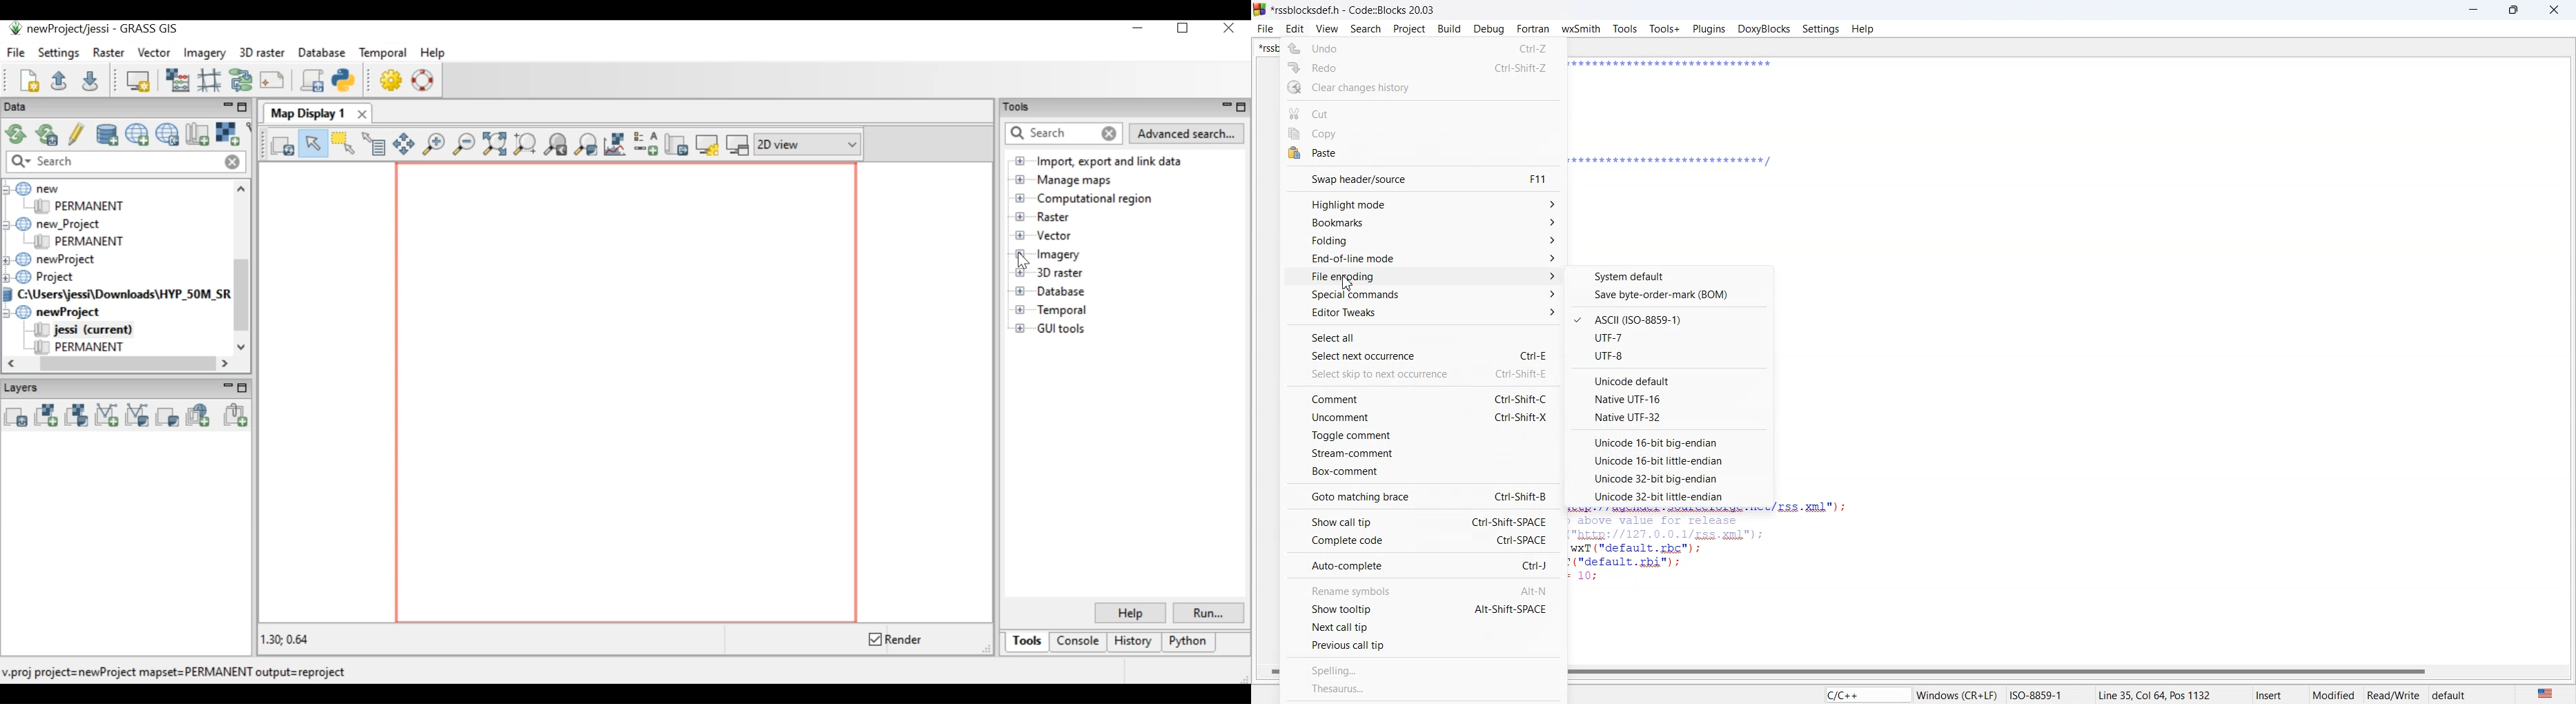  I want to click on Native UTF-16, so click(1671, 398).